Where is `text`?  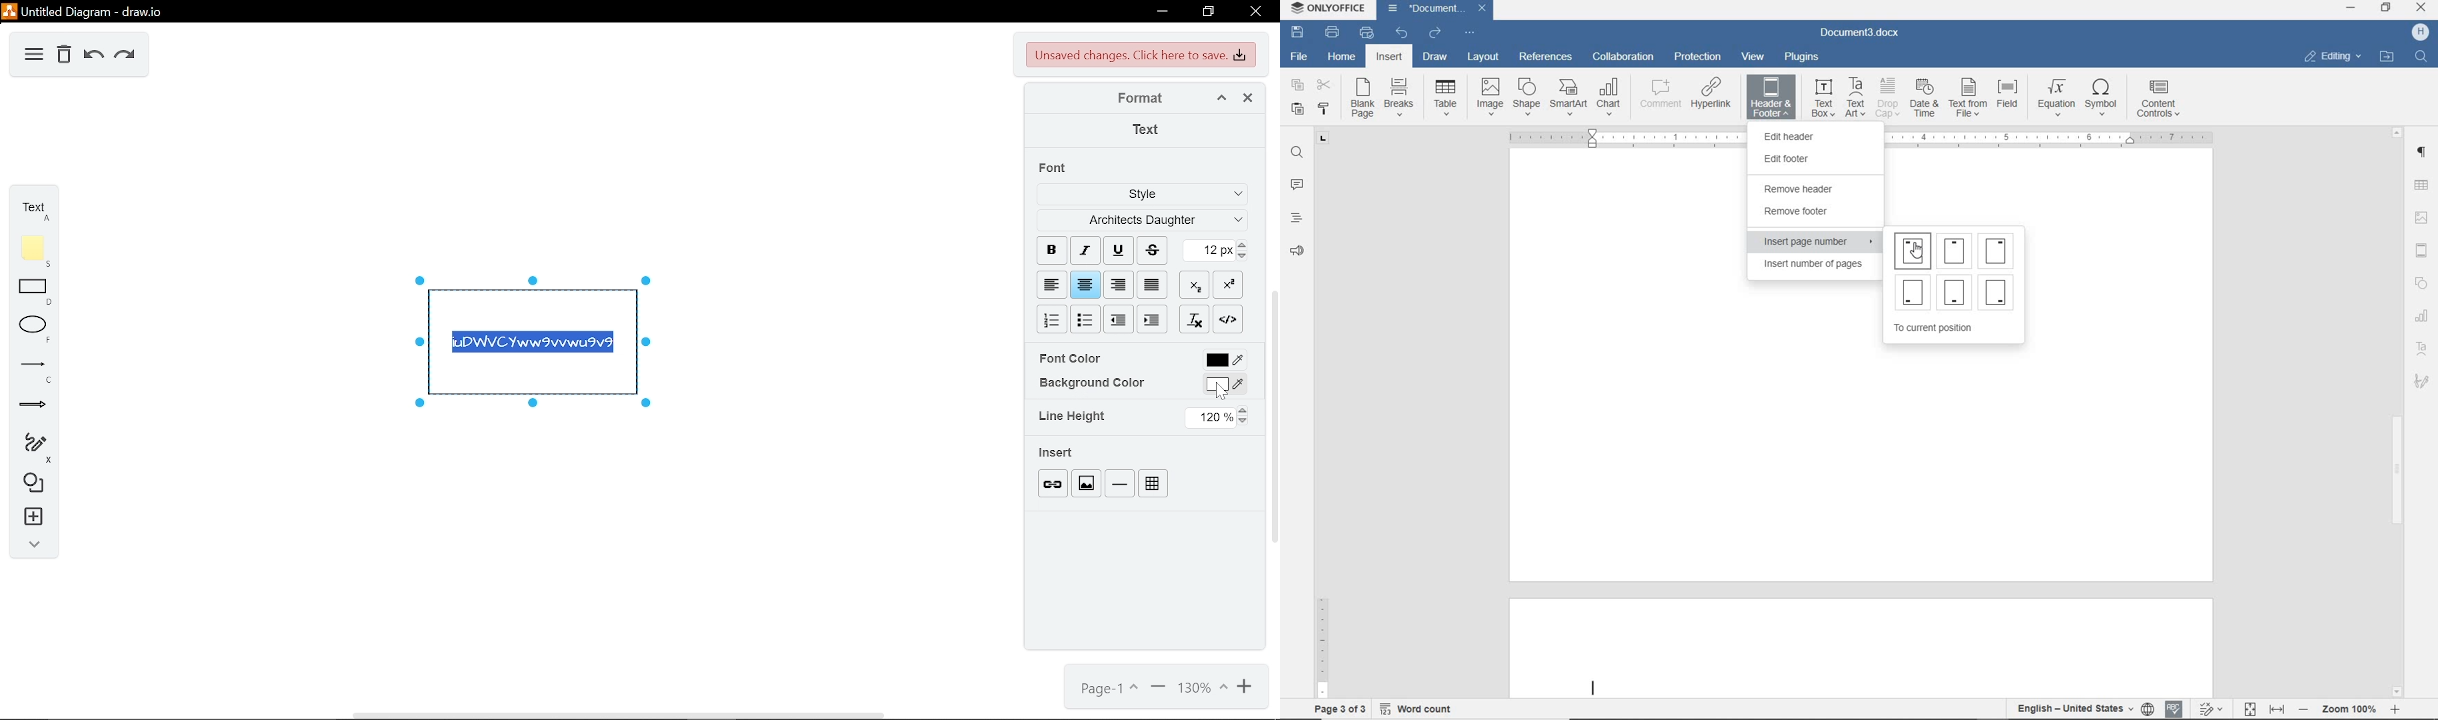 text is located at coordinates (30, 206).